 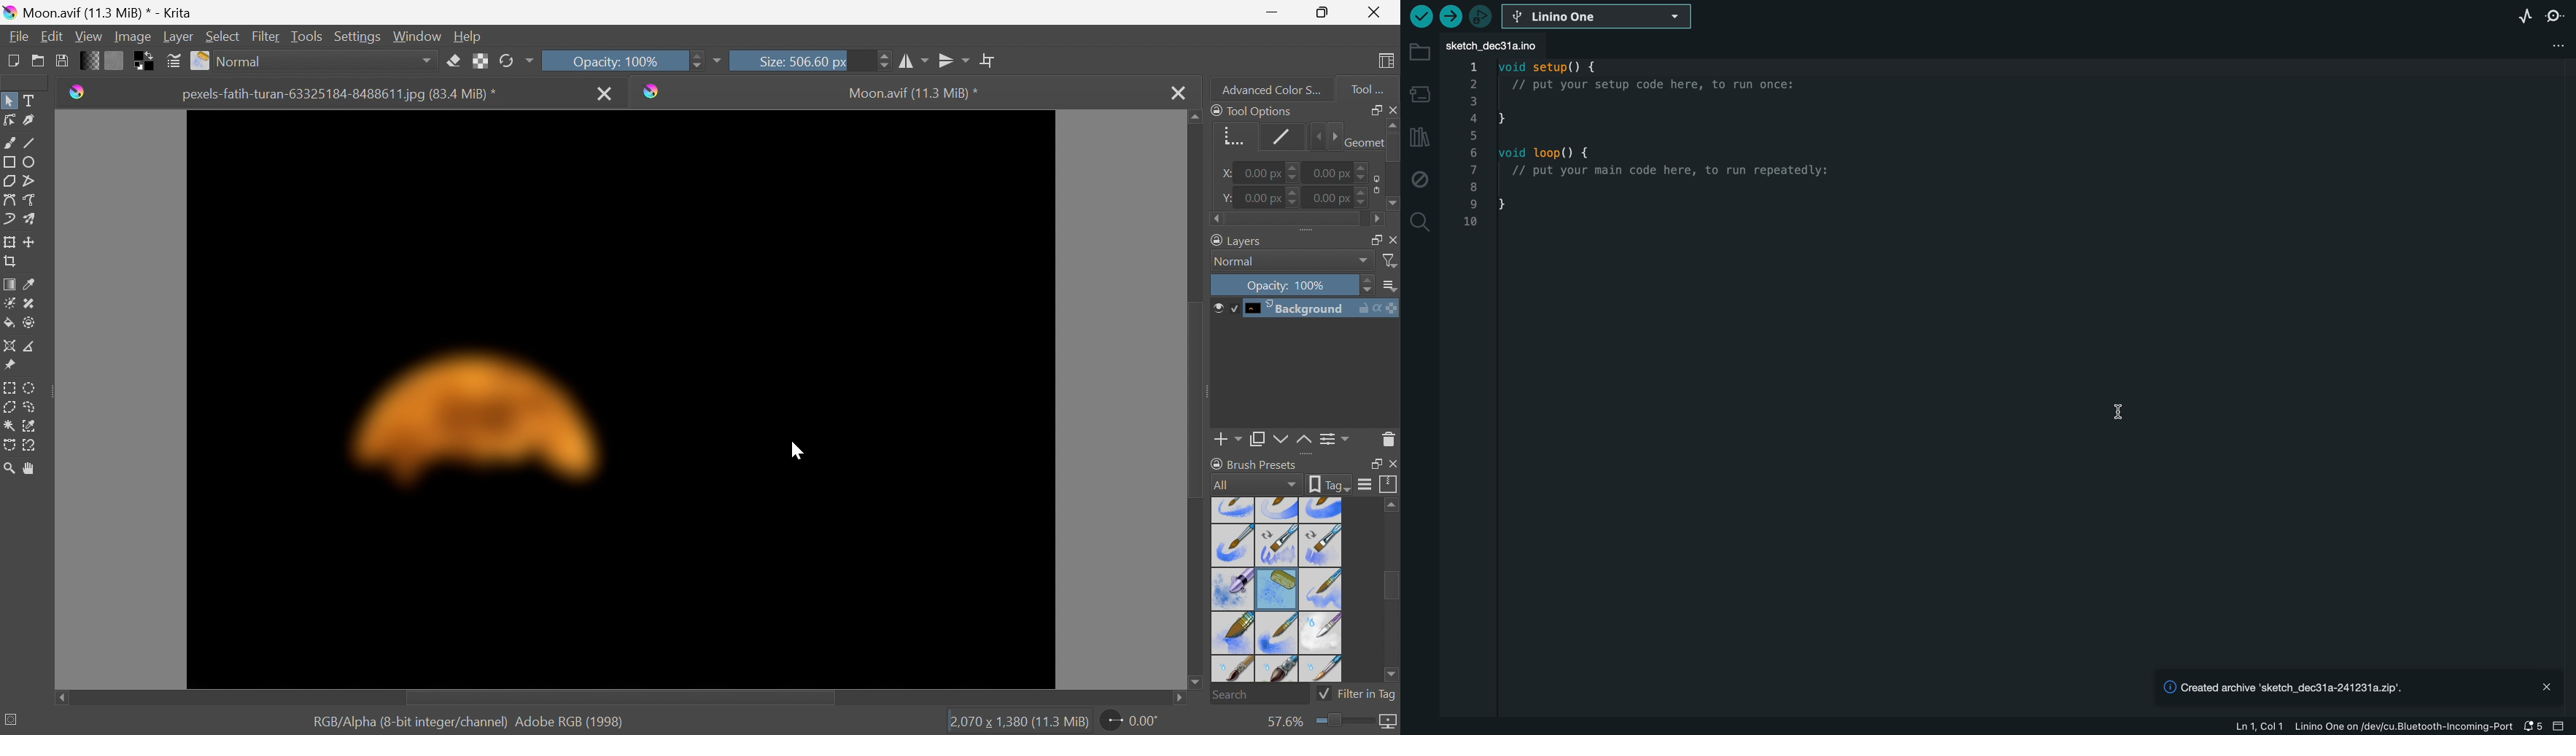 I want to click on Restore down, so click(x=1370, y=238).